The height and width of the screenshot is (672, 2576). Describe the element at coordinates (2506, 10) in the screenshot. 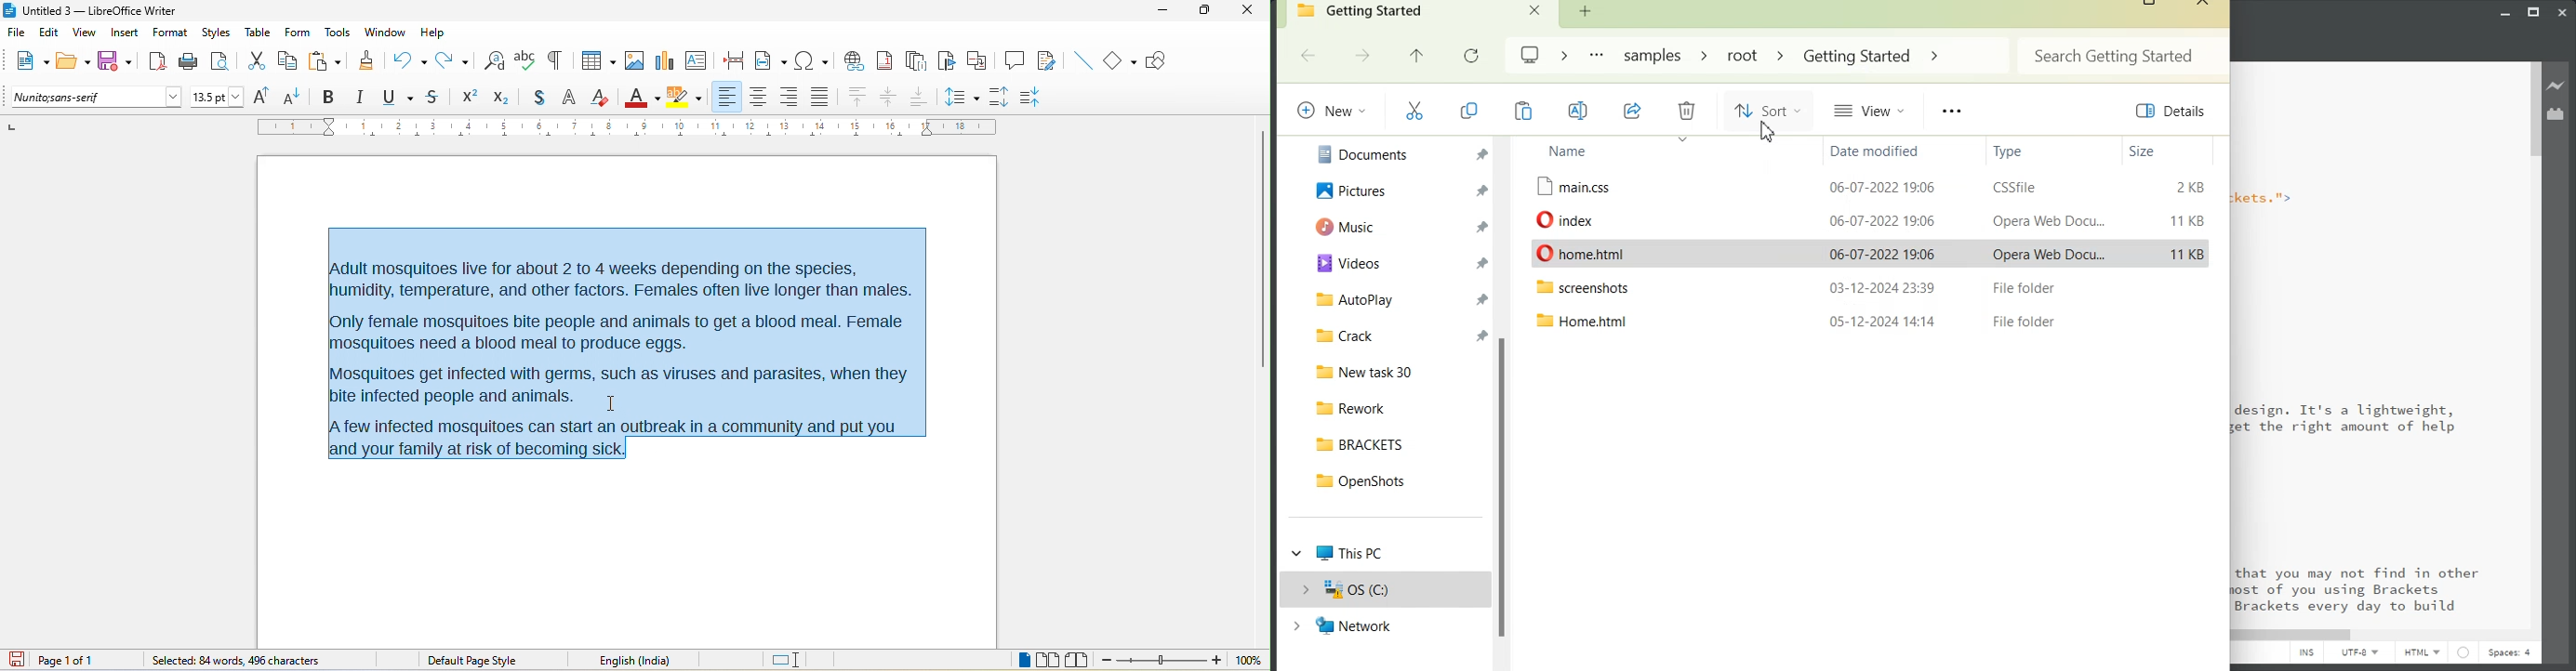

I see `Minimize` at that location.